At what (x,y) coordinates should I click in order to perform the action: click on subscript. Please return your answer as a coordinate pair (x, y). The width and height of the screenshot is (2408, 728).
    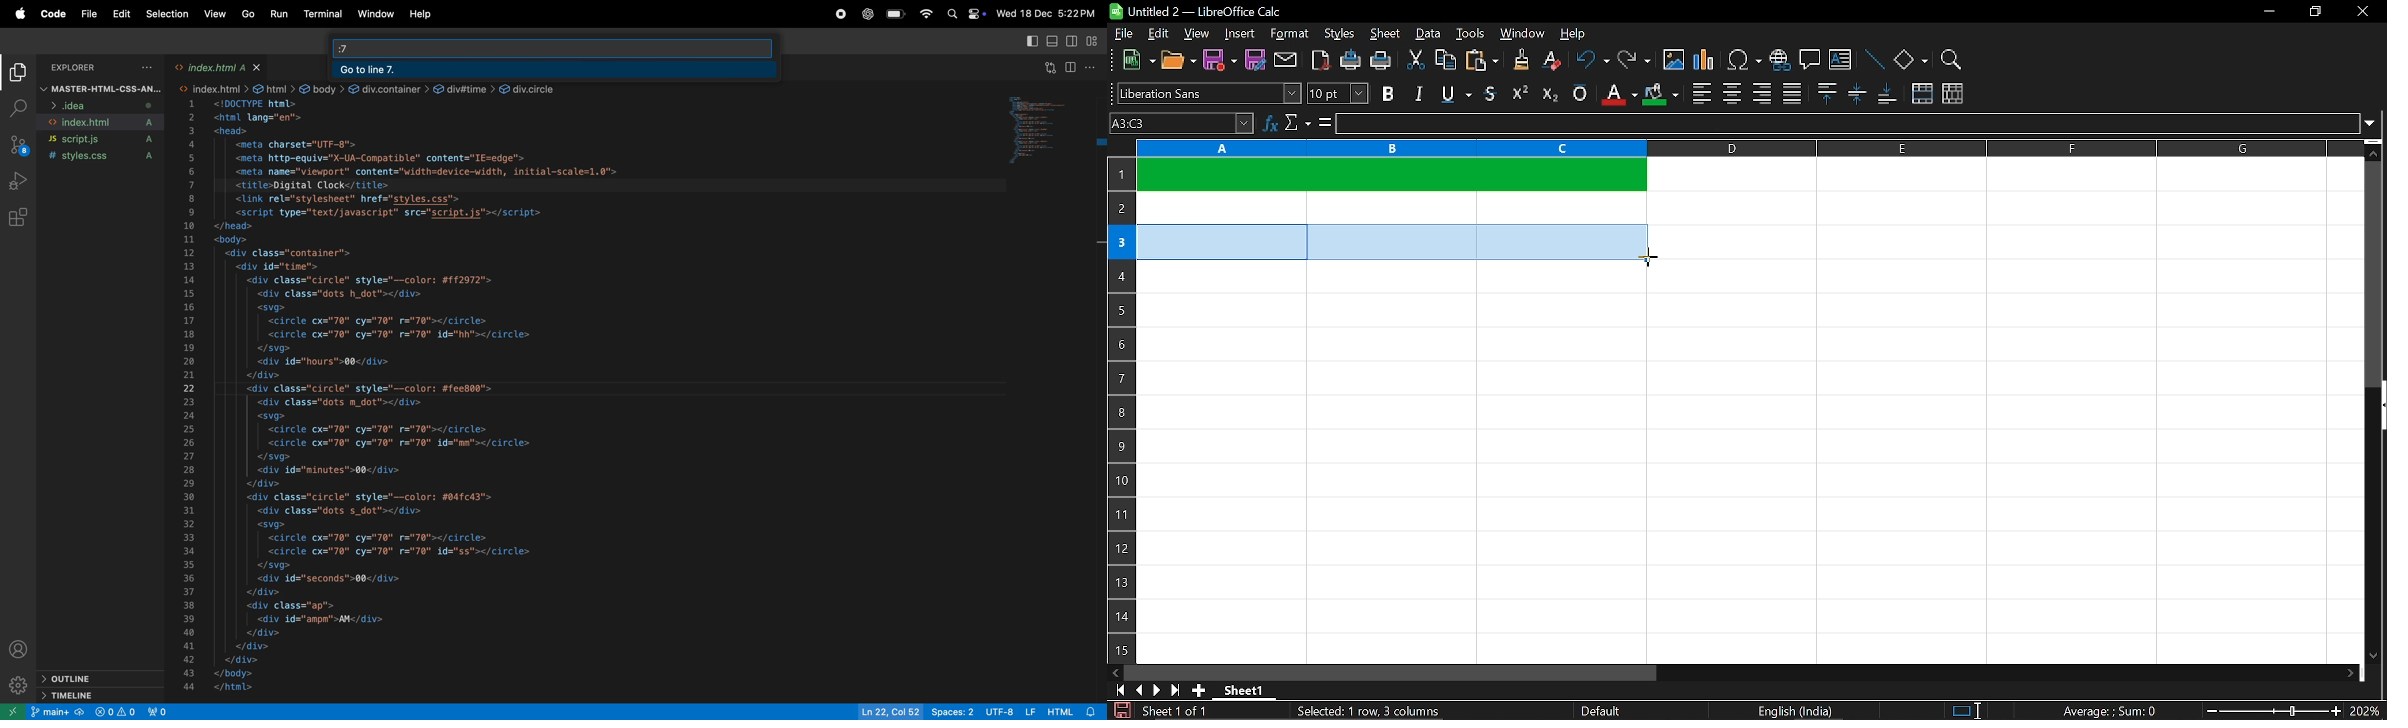
    Looking at the image, I should click on (1549, 93).